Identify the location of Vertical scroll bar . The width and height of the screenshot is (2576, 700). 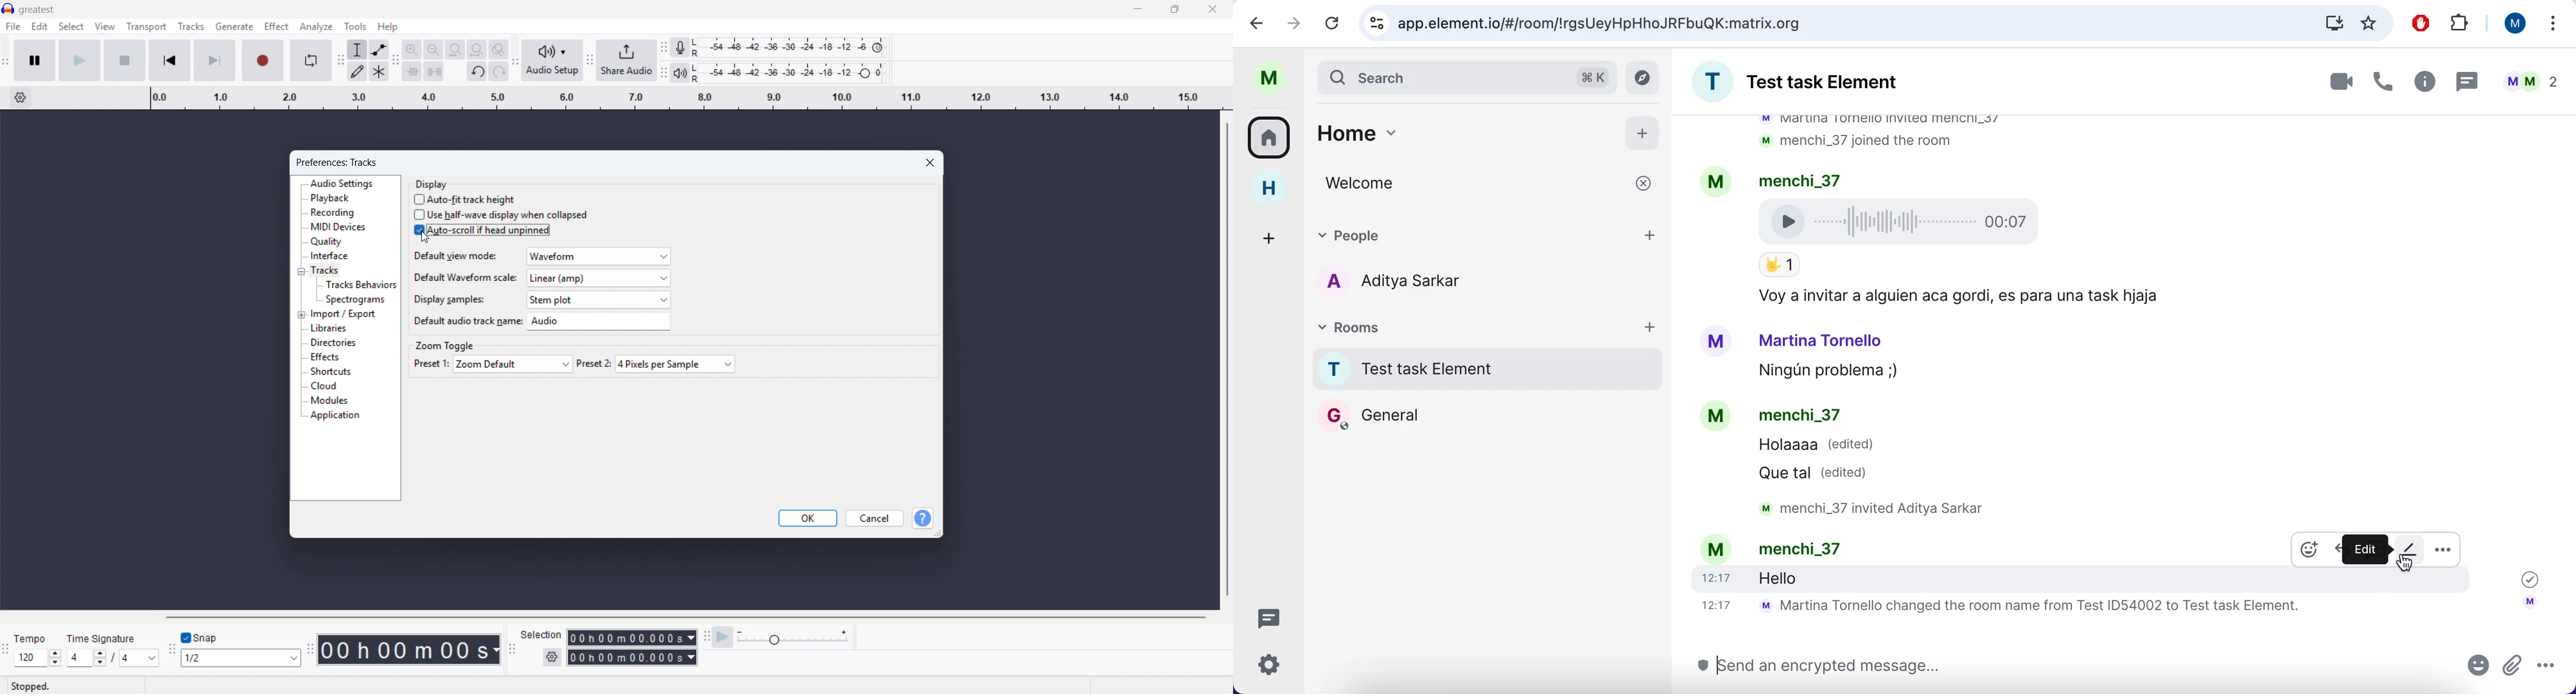
(1227, 359).